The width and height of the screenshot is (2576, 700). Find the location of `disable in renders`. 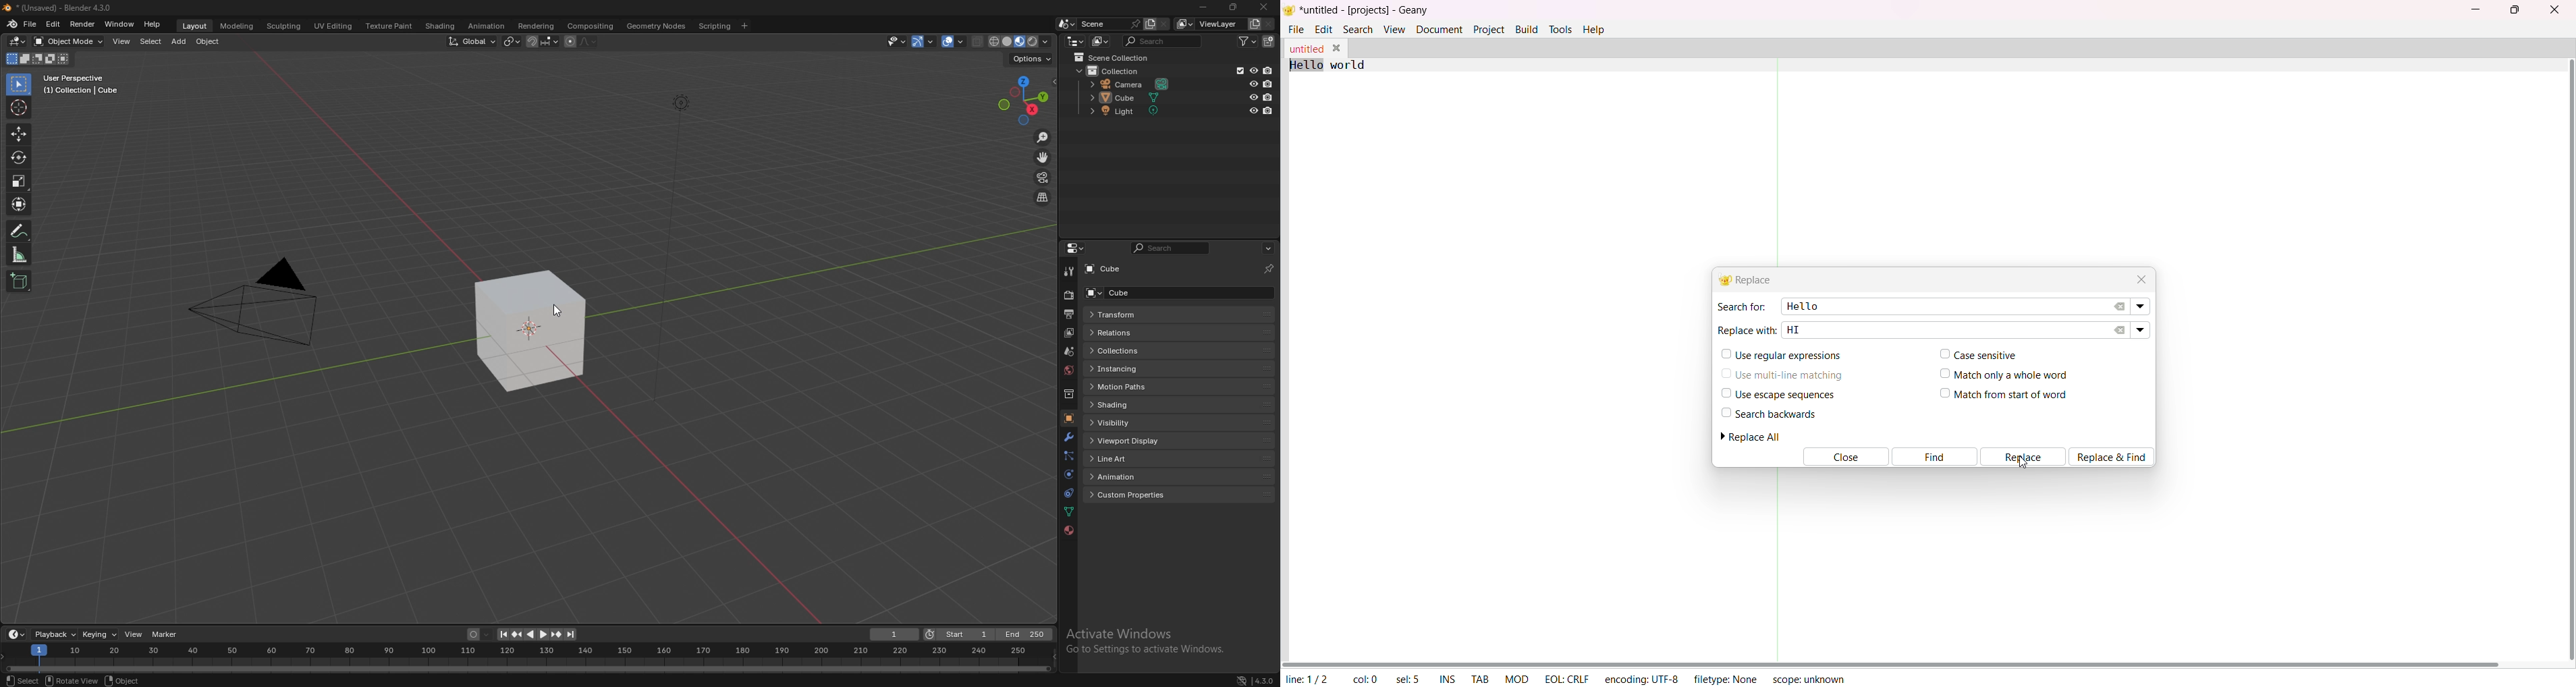

disable in renders is located at coordinates (1269, 70).